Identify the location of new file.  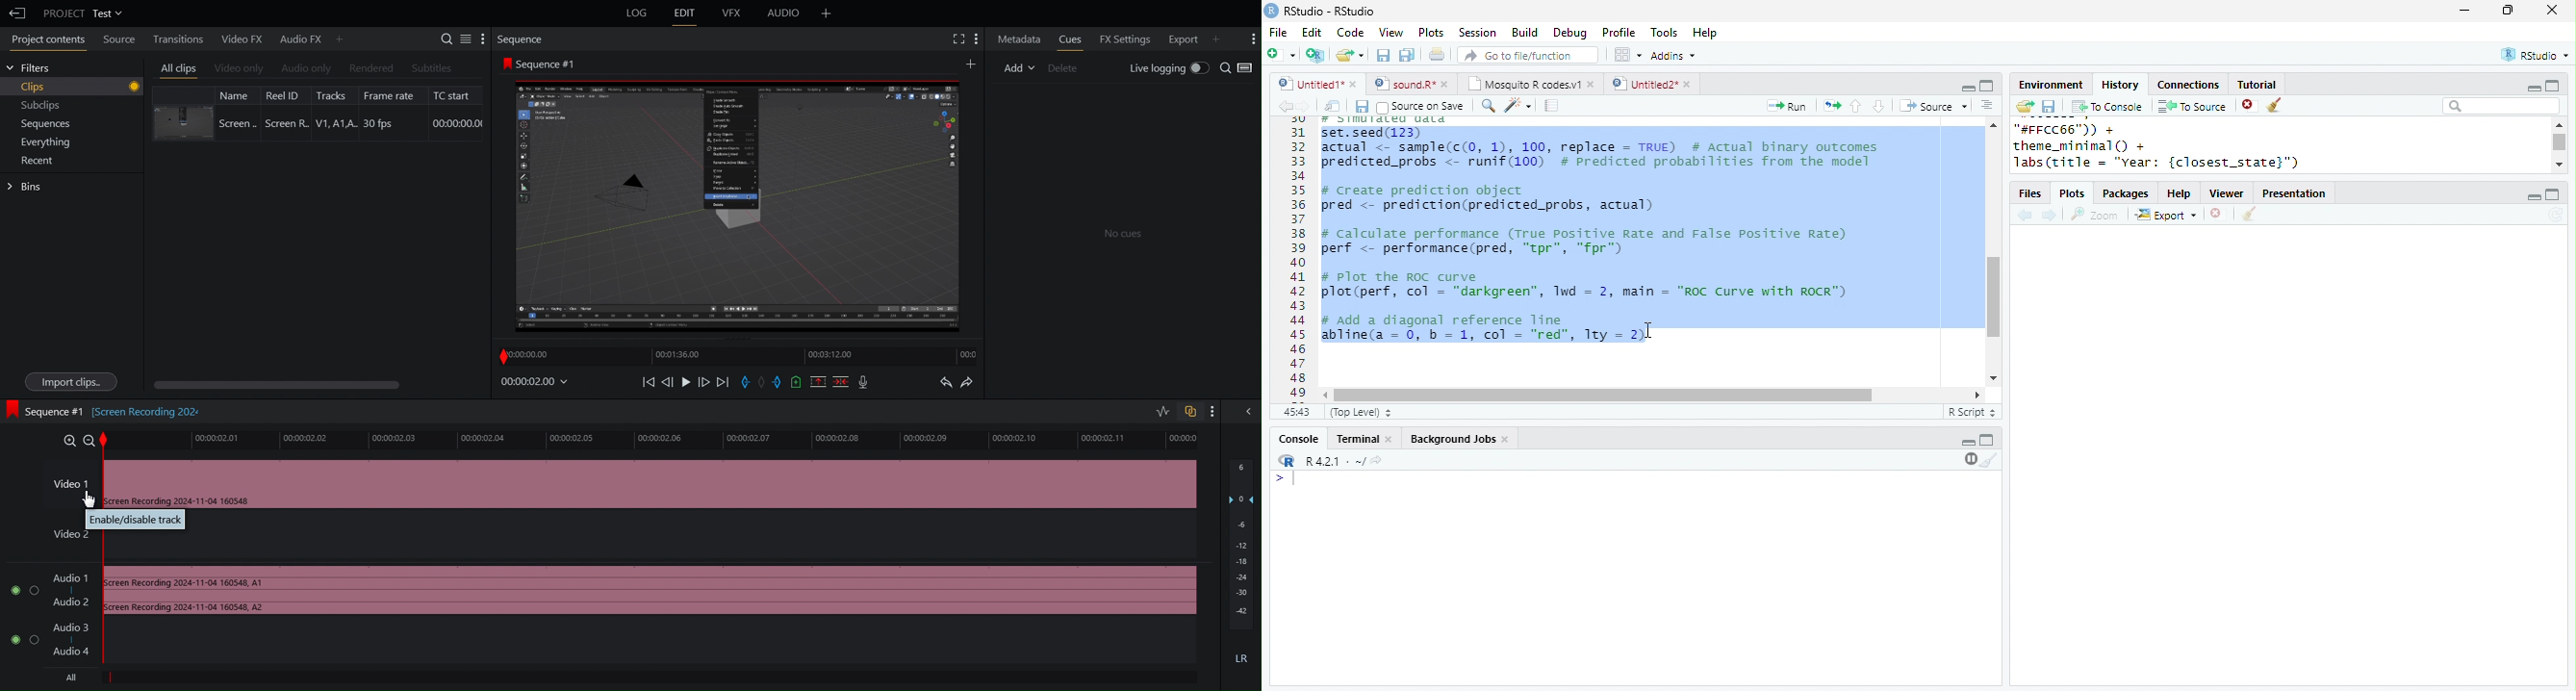
(1281, 54).